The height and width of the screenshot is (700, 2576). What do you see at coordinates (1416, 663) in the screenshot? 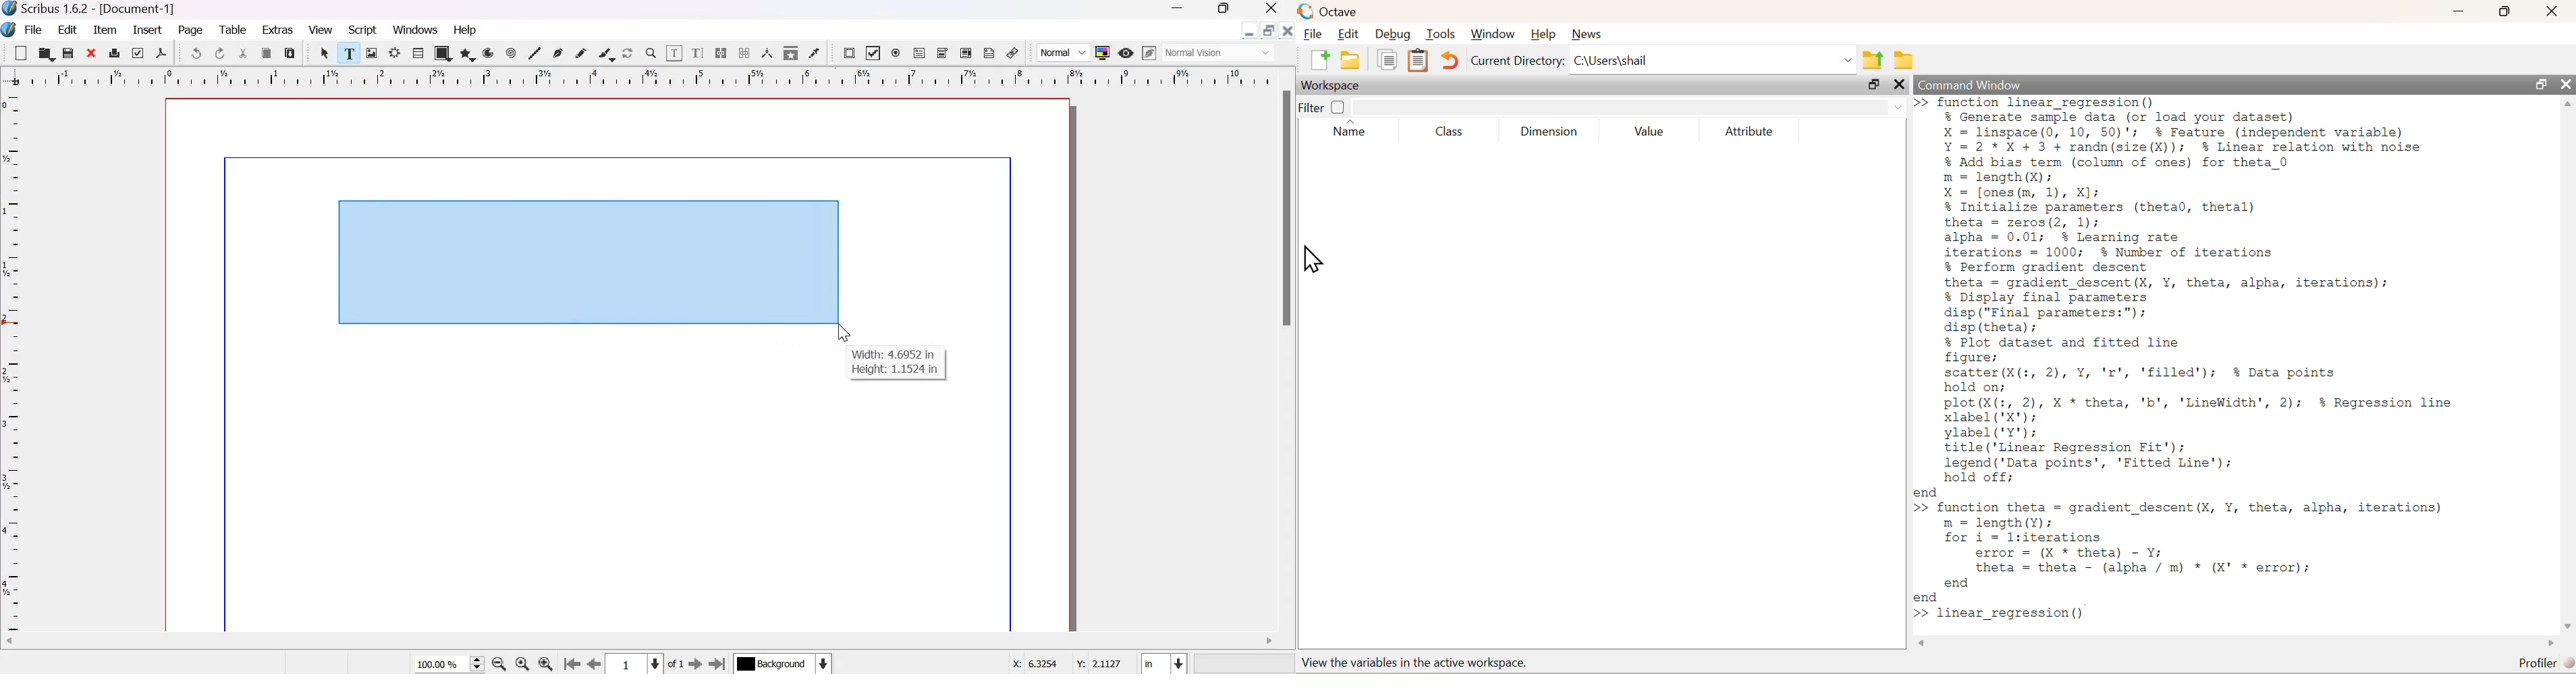
I see `view the variables in the active workspace` at bounding box center [1416, 663].